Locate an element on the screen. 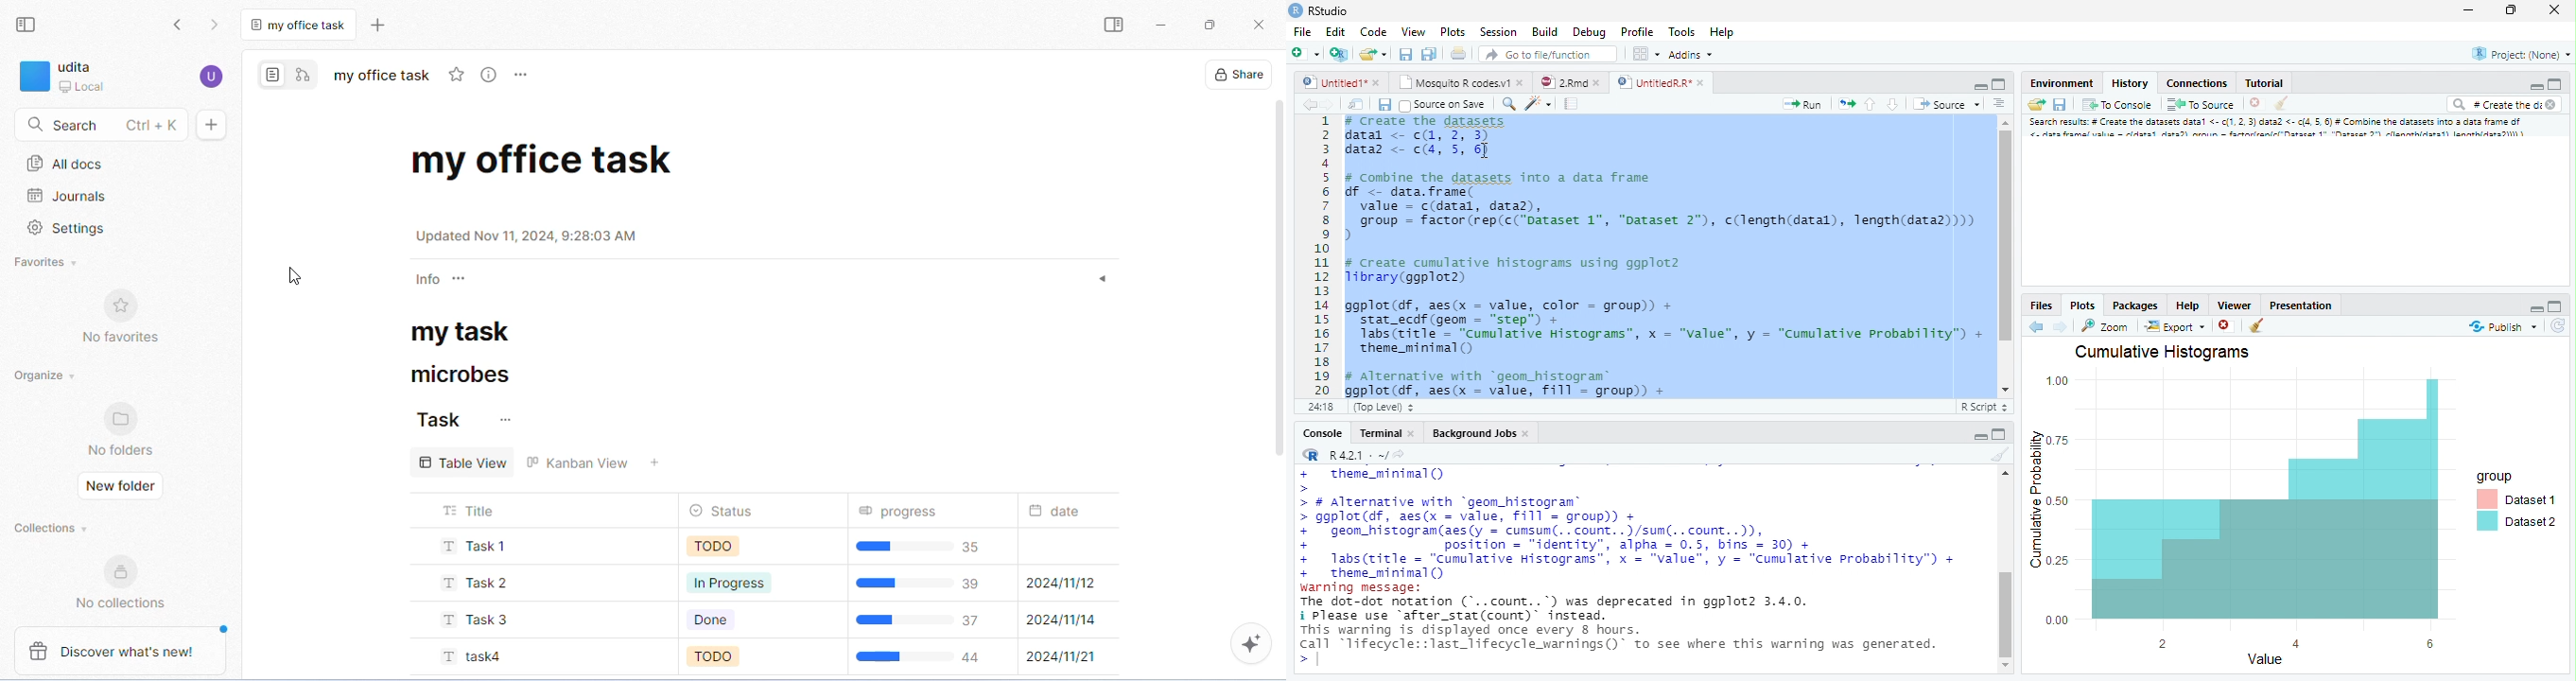  Zoom is located at coordinates (1508, 106).